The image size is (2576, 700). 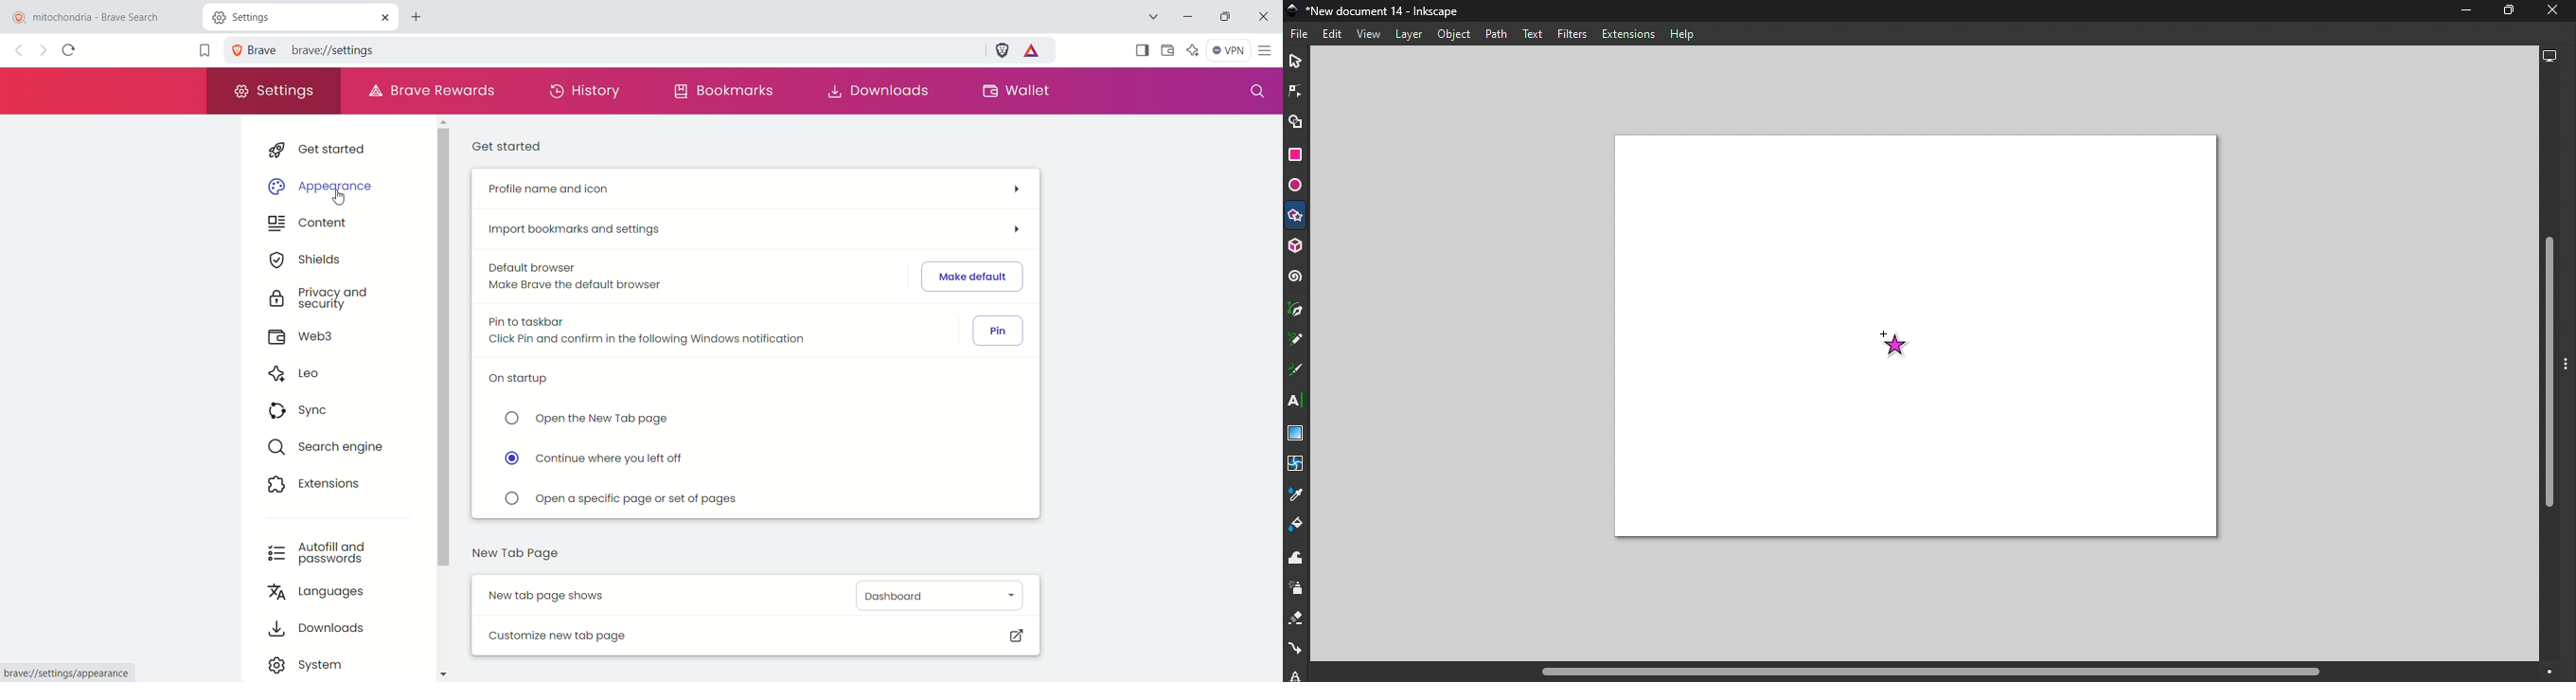 What do you see at coordinates (1297, 248) in the screenshot?
I see `3D box tool` at bounding box center [1297, 248].